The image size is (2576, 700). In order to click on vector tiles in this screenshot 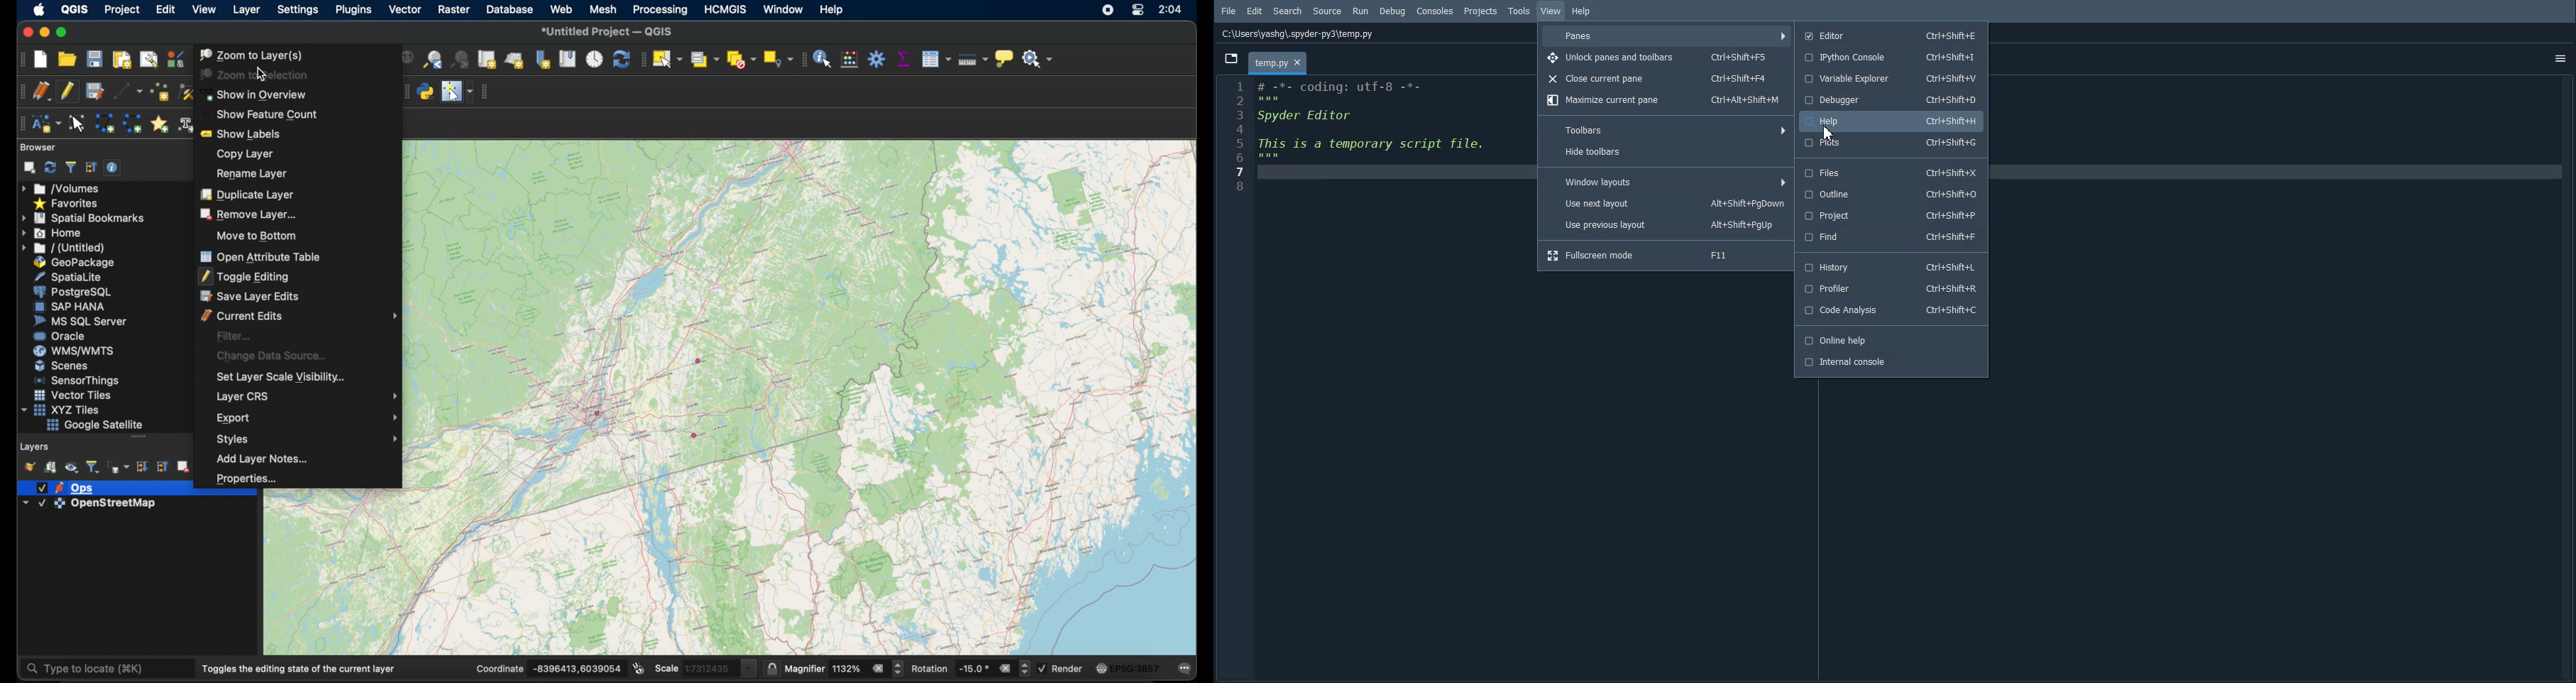, I will do `click(70, 395)`.